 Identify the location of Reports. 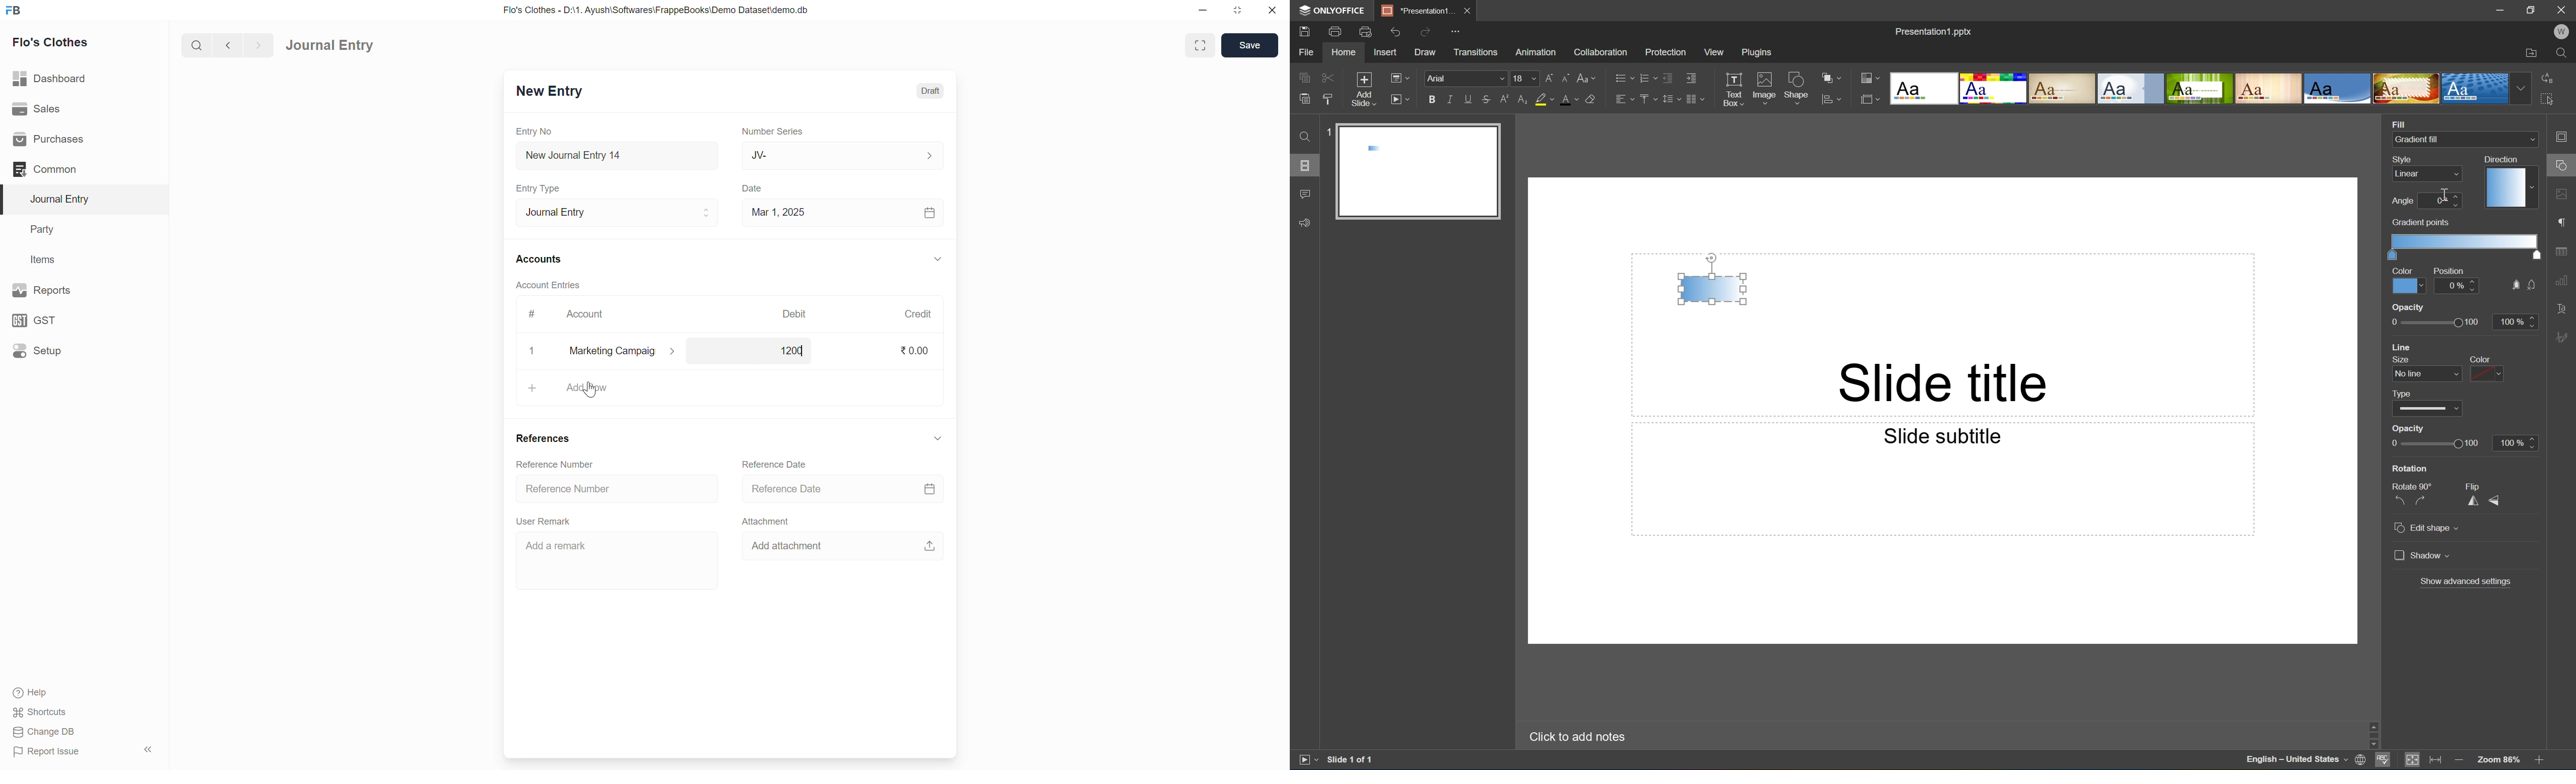
(45, 290).